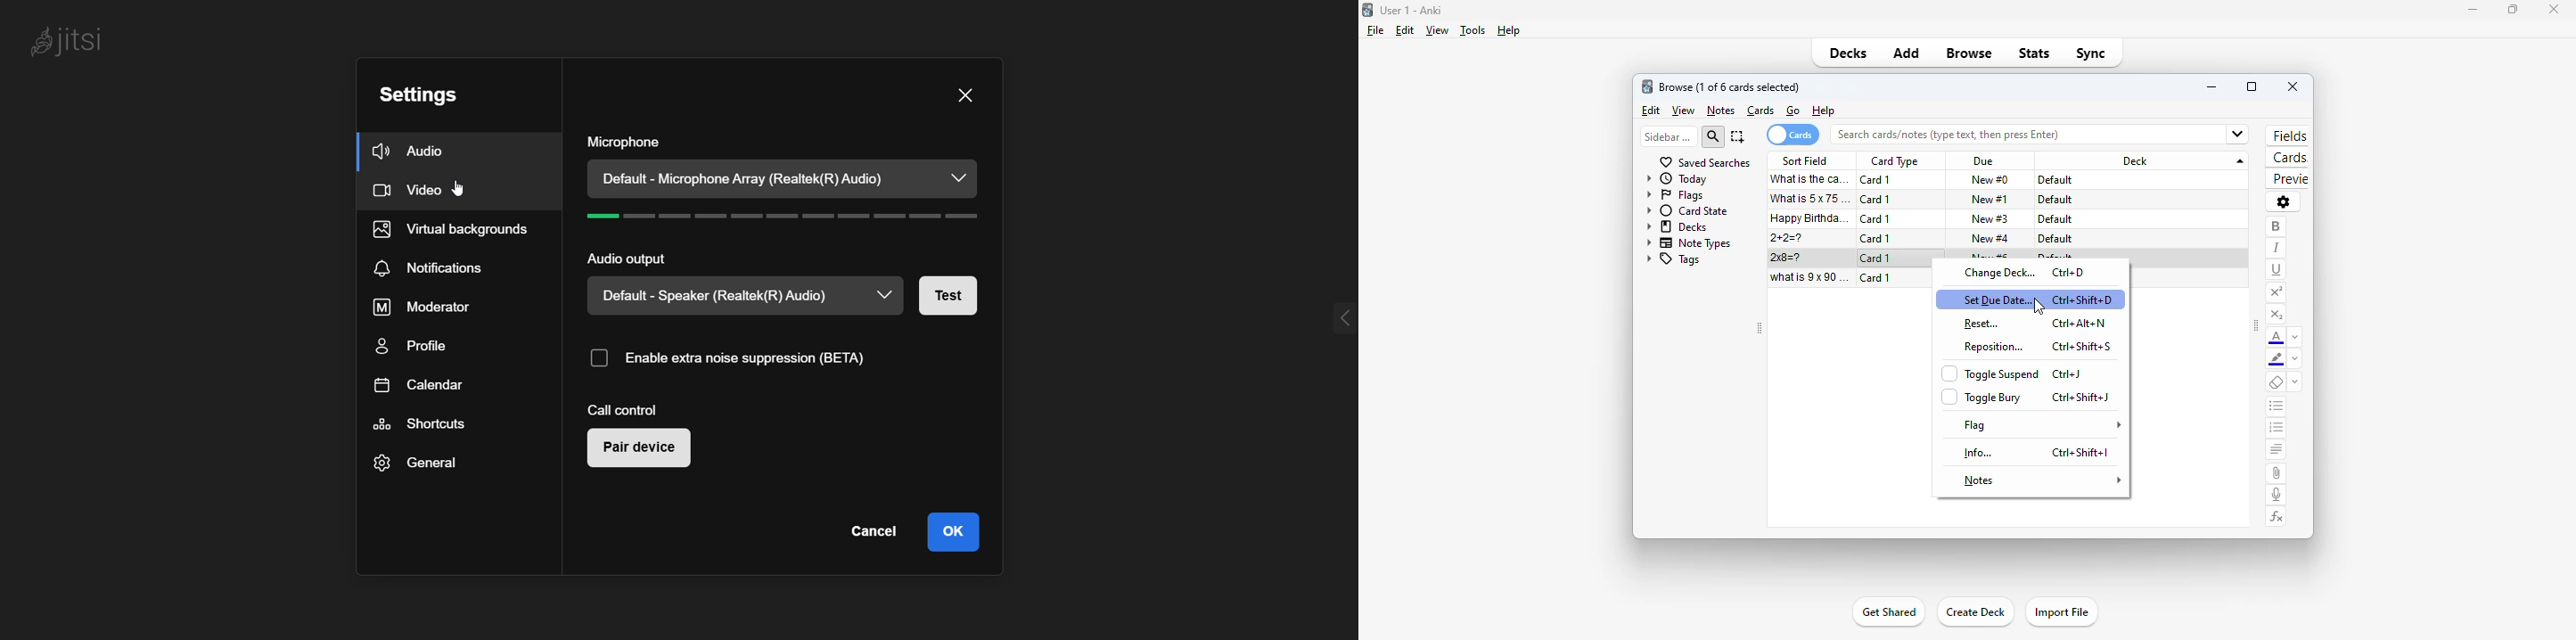 This screenshot has width=2576, height=644. What do you see at coordinates (1411, 10) in the screenshot?
I see `User 1 - Anki` at bounding box center [1411, 10].